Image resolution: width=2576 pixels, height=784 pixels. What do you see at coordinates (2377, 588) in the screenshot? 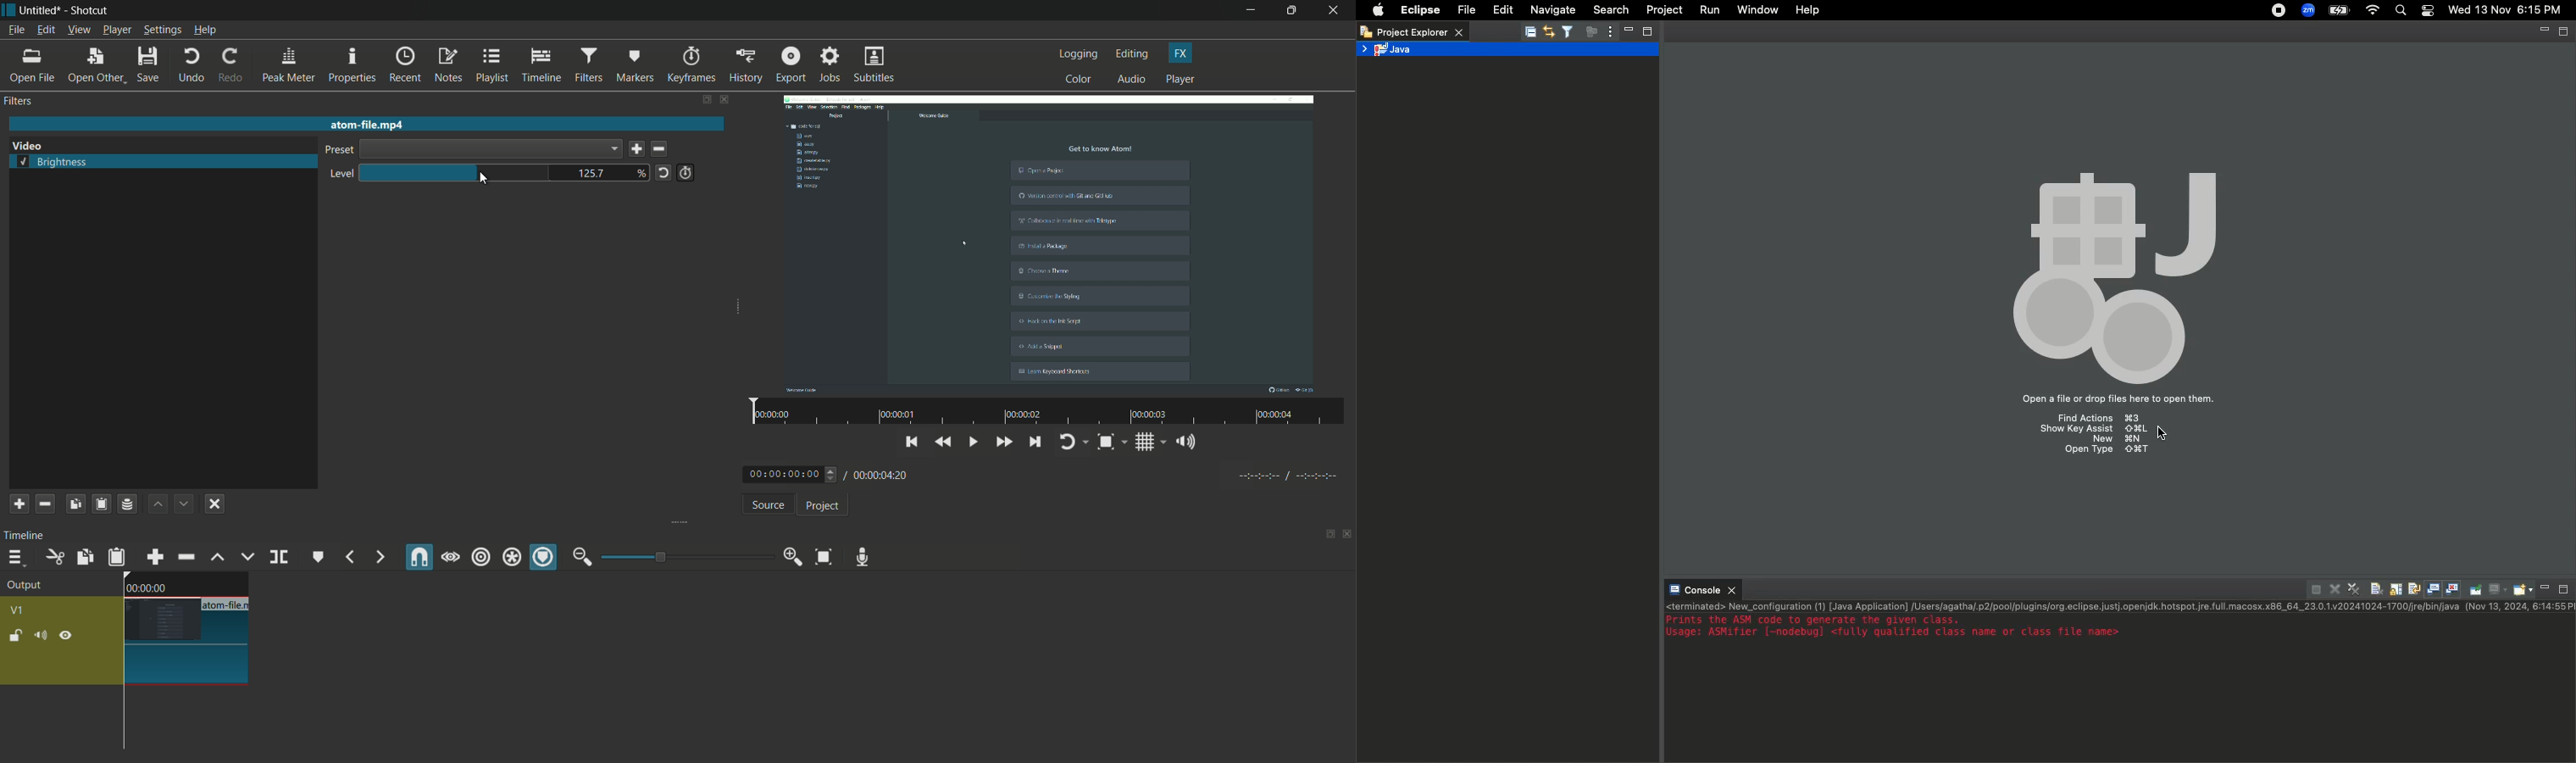
I see `Clear console` at bounding box center [2377, 588].